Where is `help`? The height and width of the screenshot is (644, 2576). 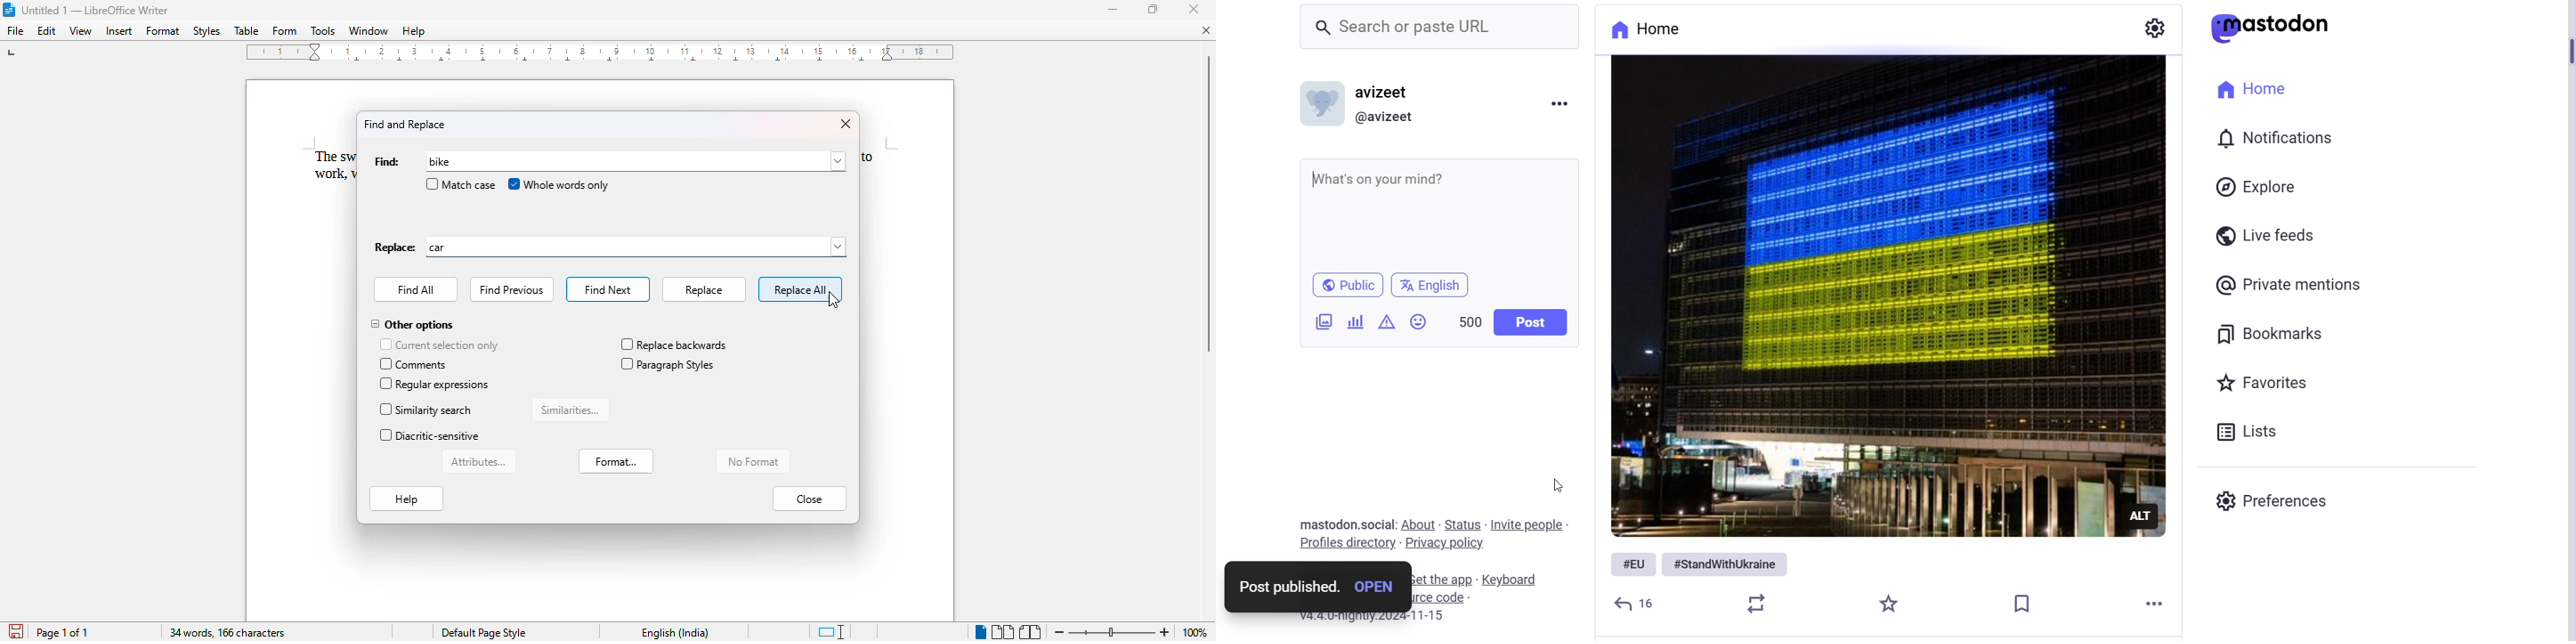 help is located at coordinates (413, 31).